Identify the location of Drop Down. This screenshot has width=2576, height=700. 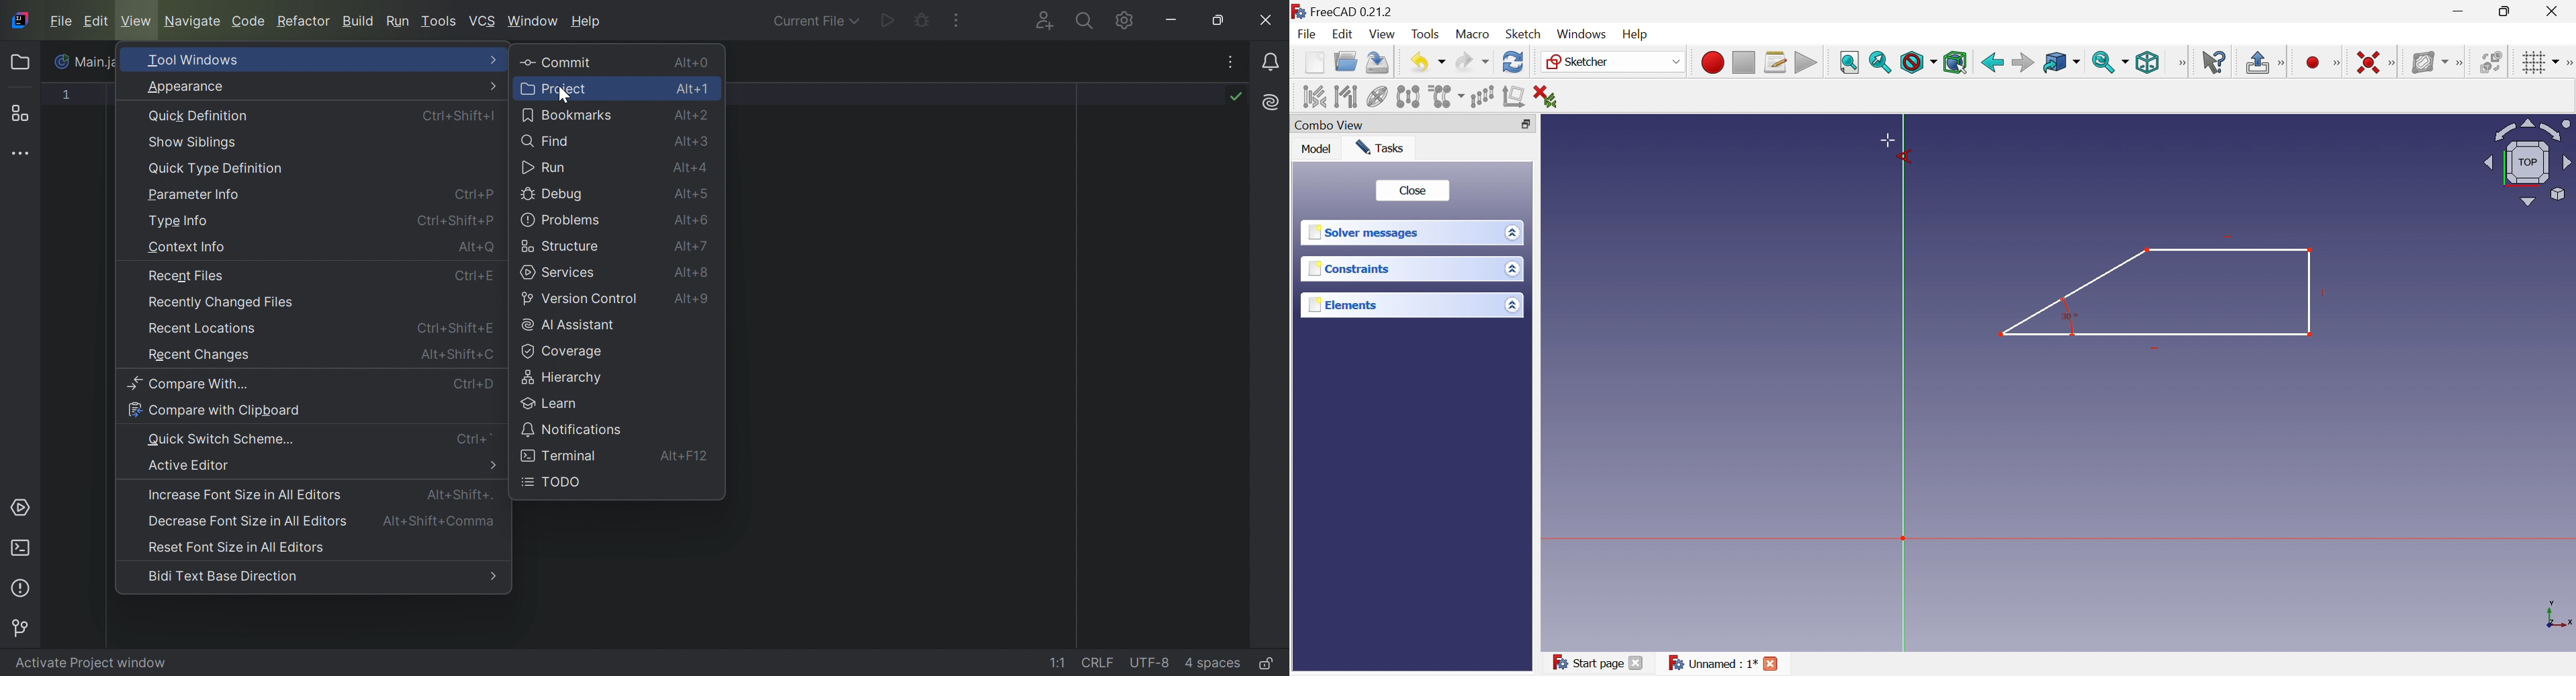
(1443, 62).